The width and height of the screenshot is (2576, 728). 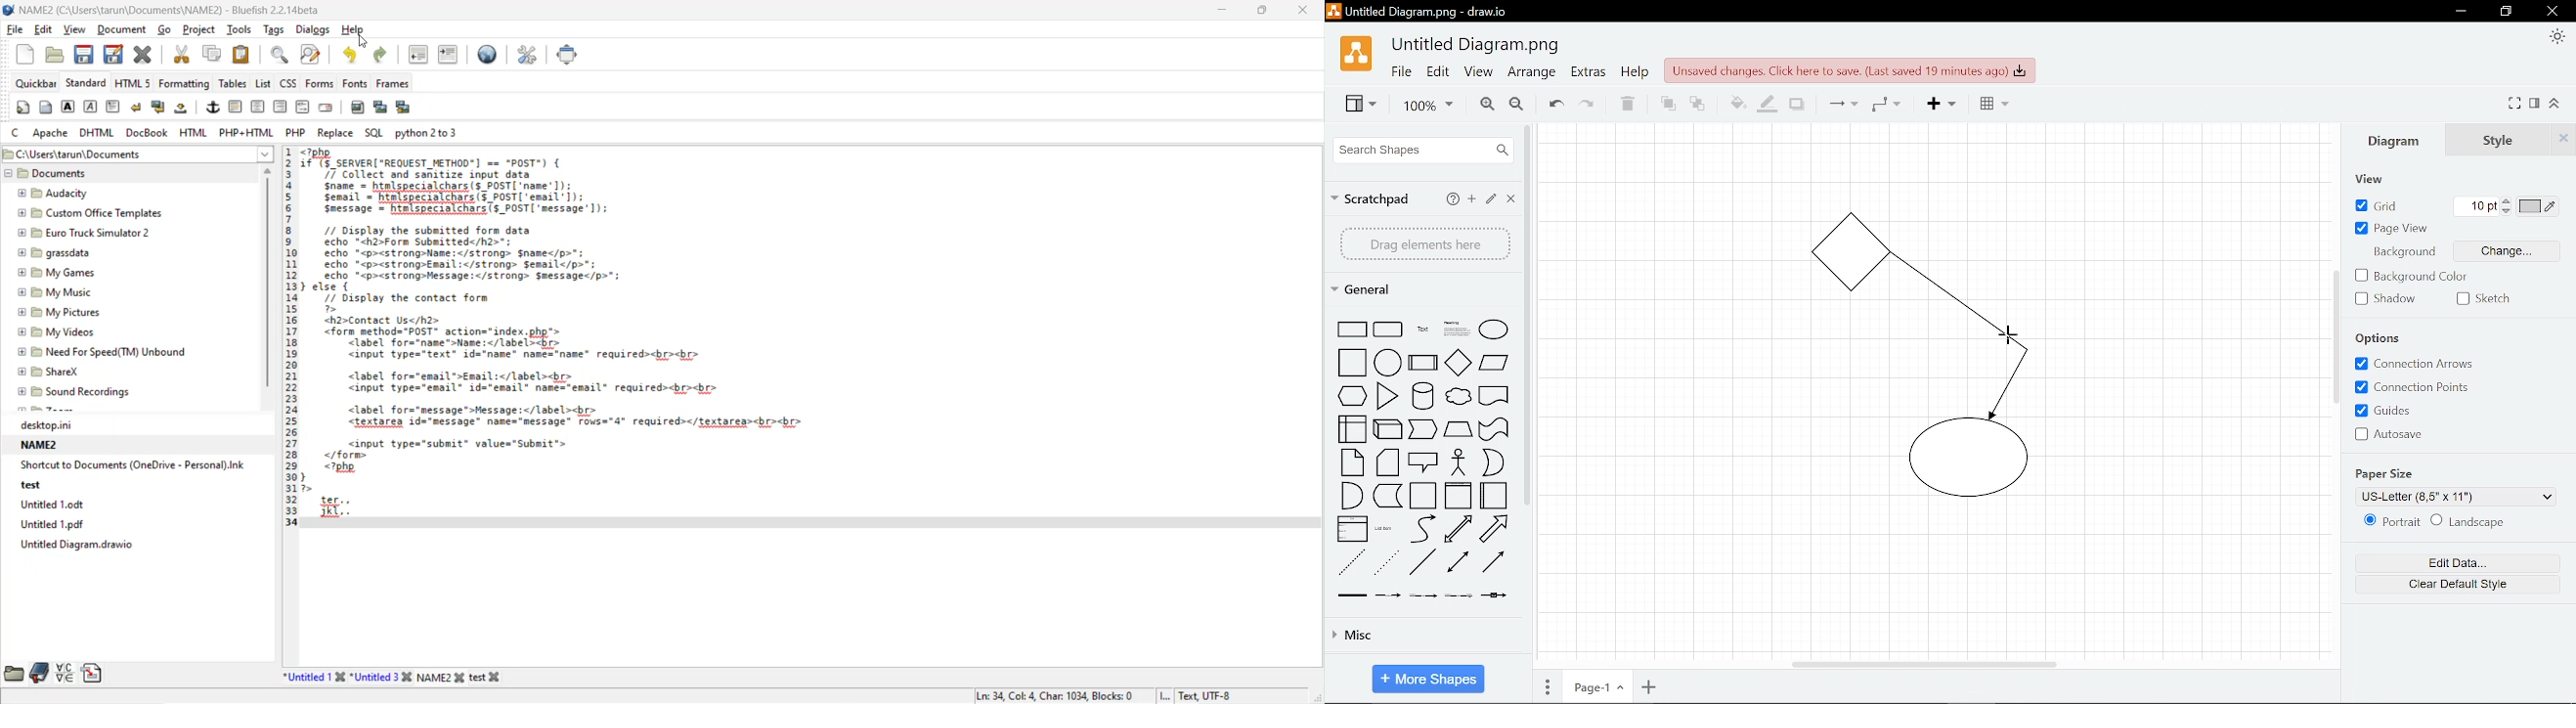 I want to click on checkbox, so click(x=2463, y=298).